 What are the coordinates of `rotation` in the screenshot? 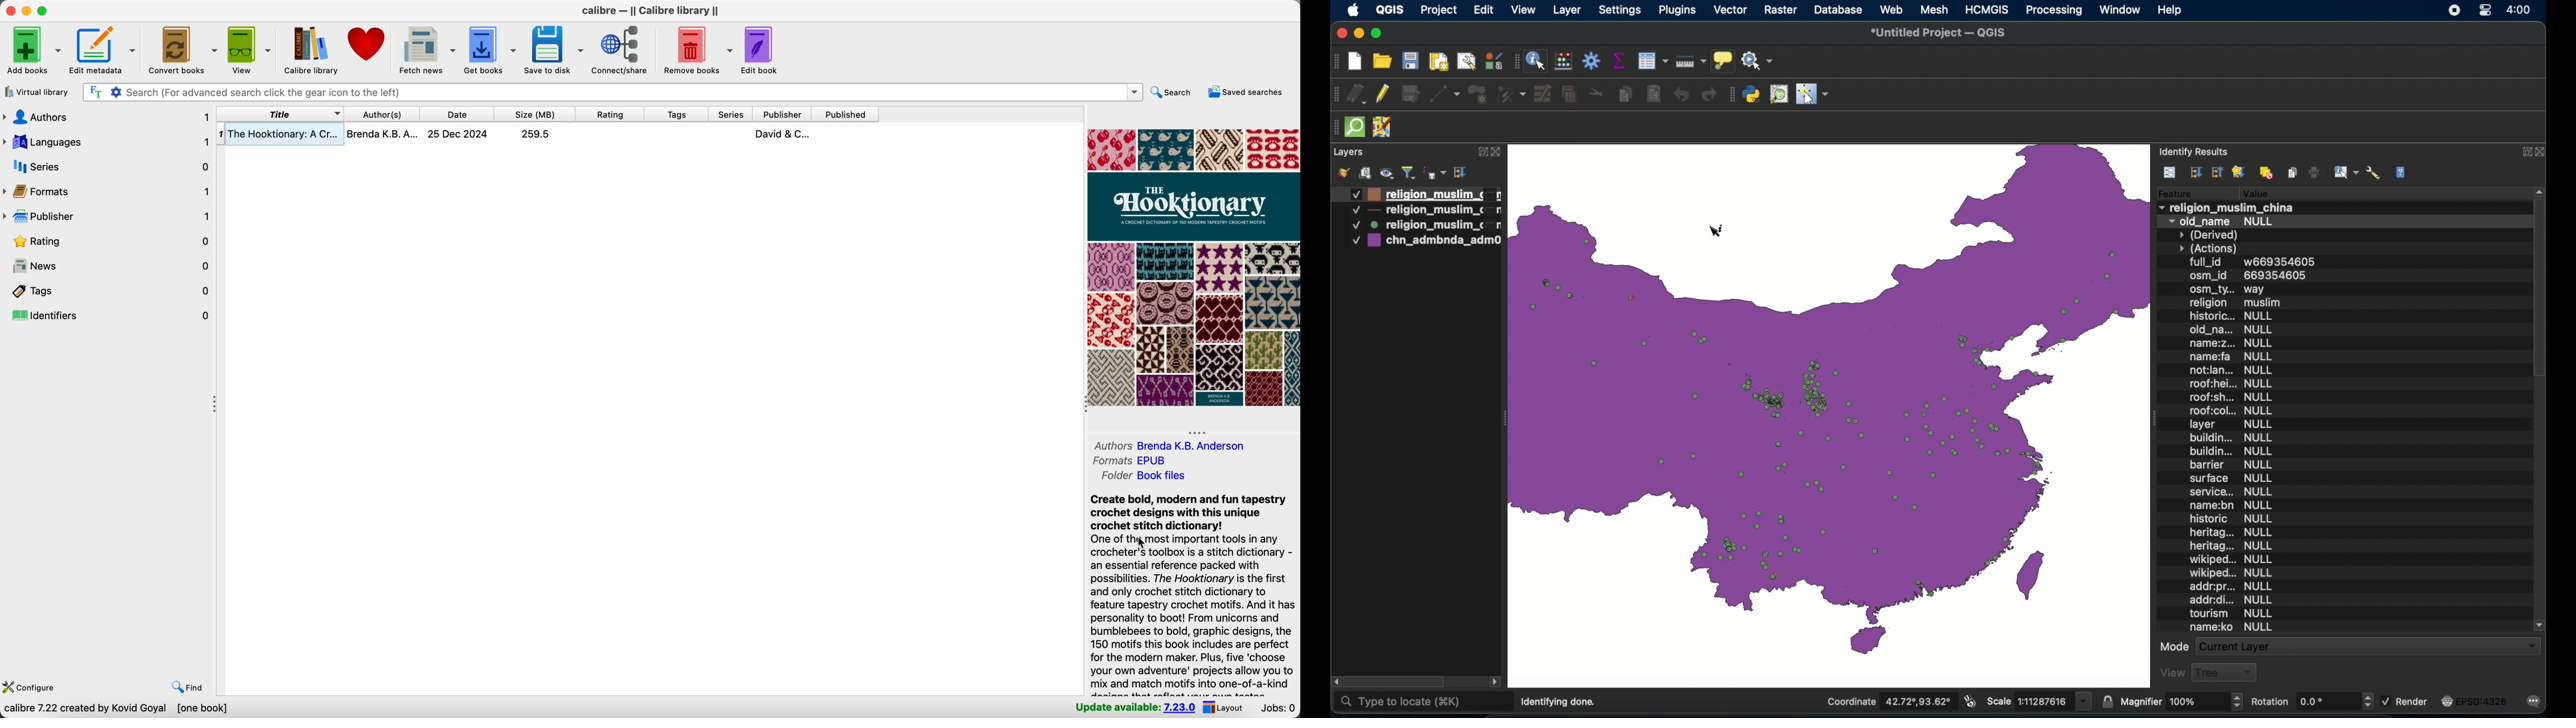 It's located at (2311, 701).